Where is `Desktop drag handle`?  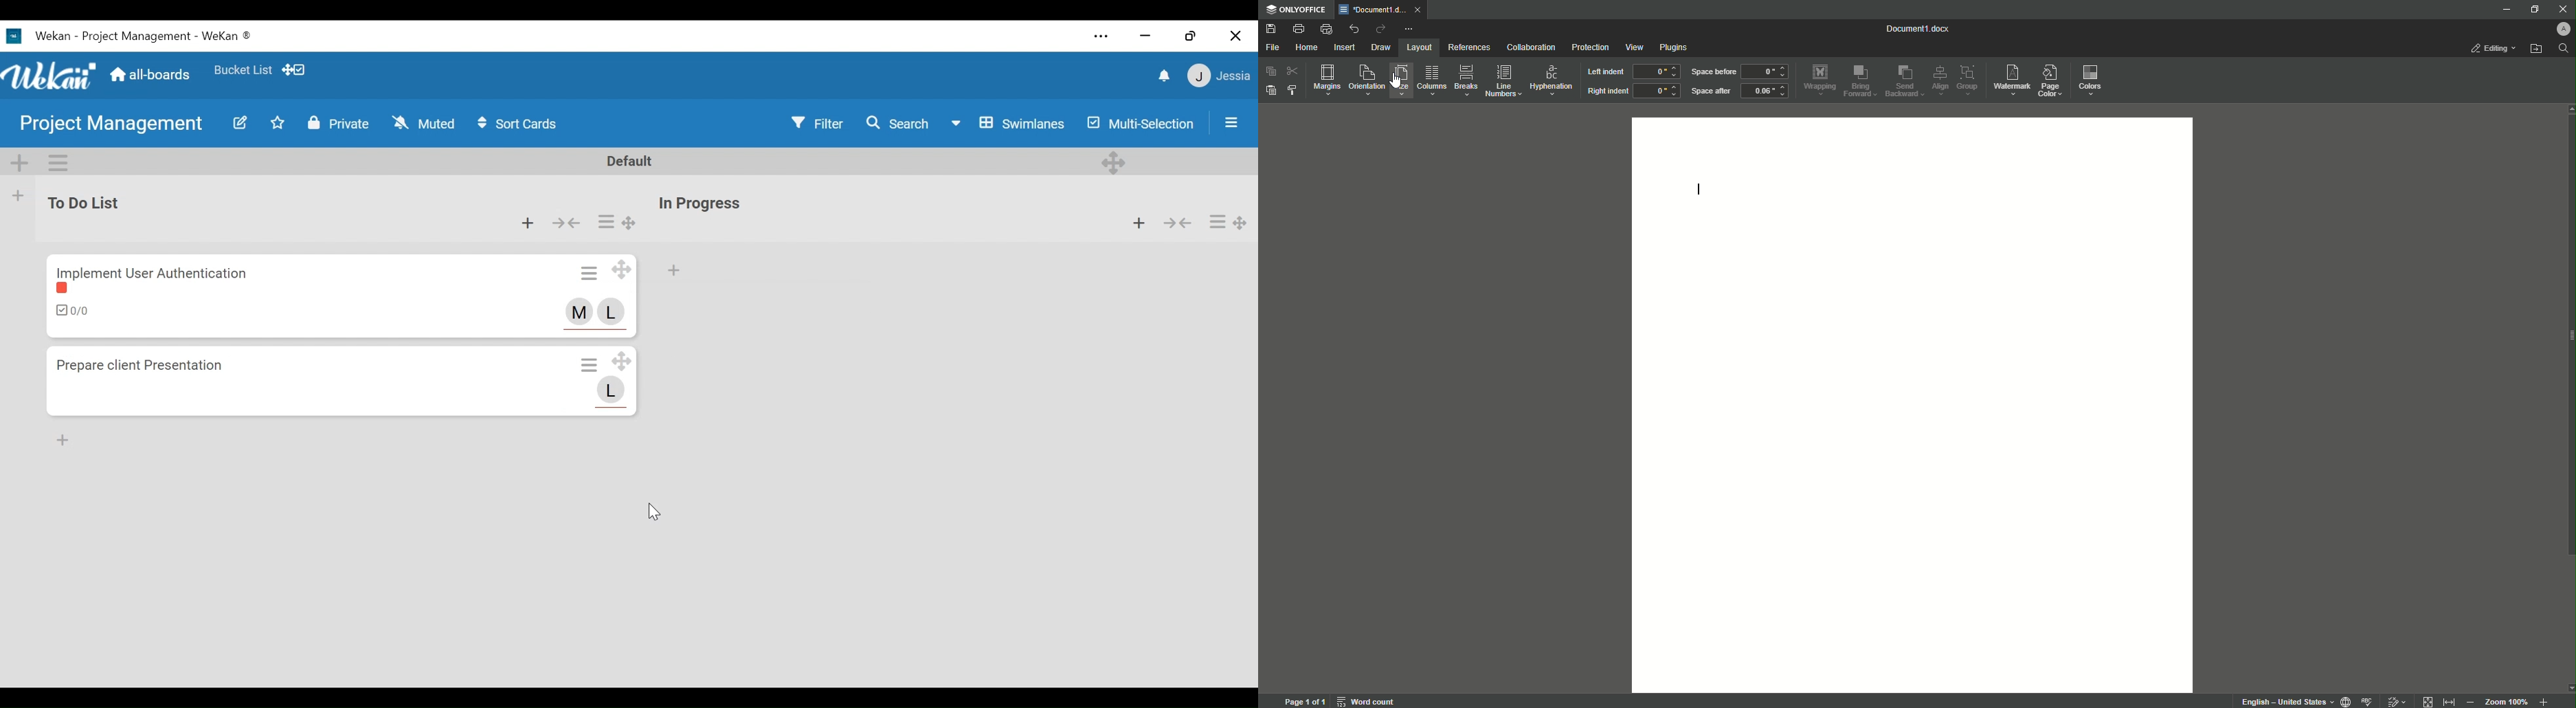
Desktop drag handle is located at coordinates (630, 223).